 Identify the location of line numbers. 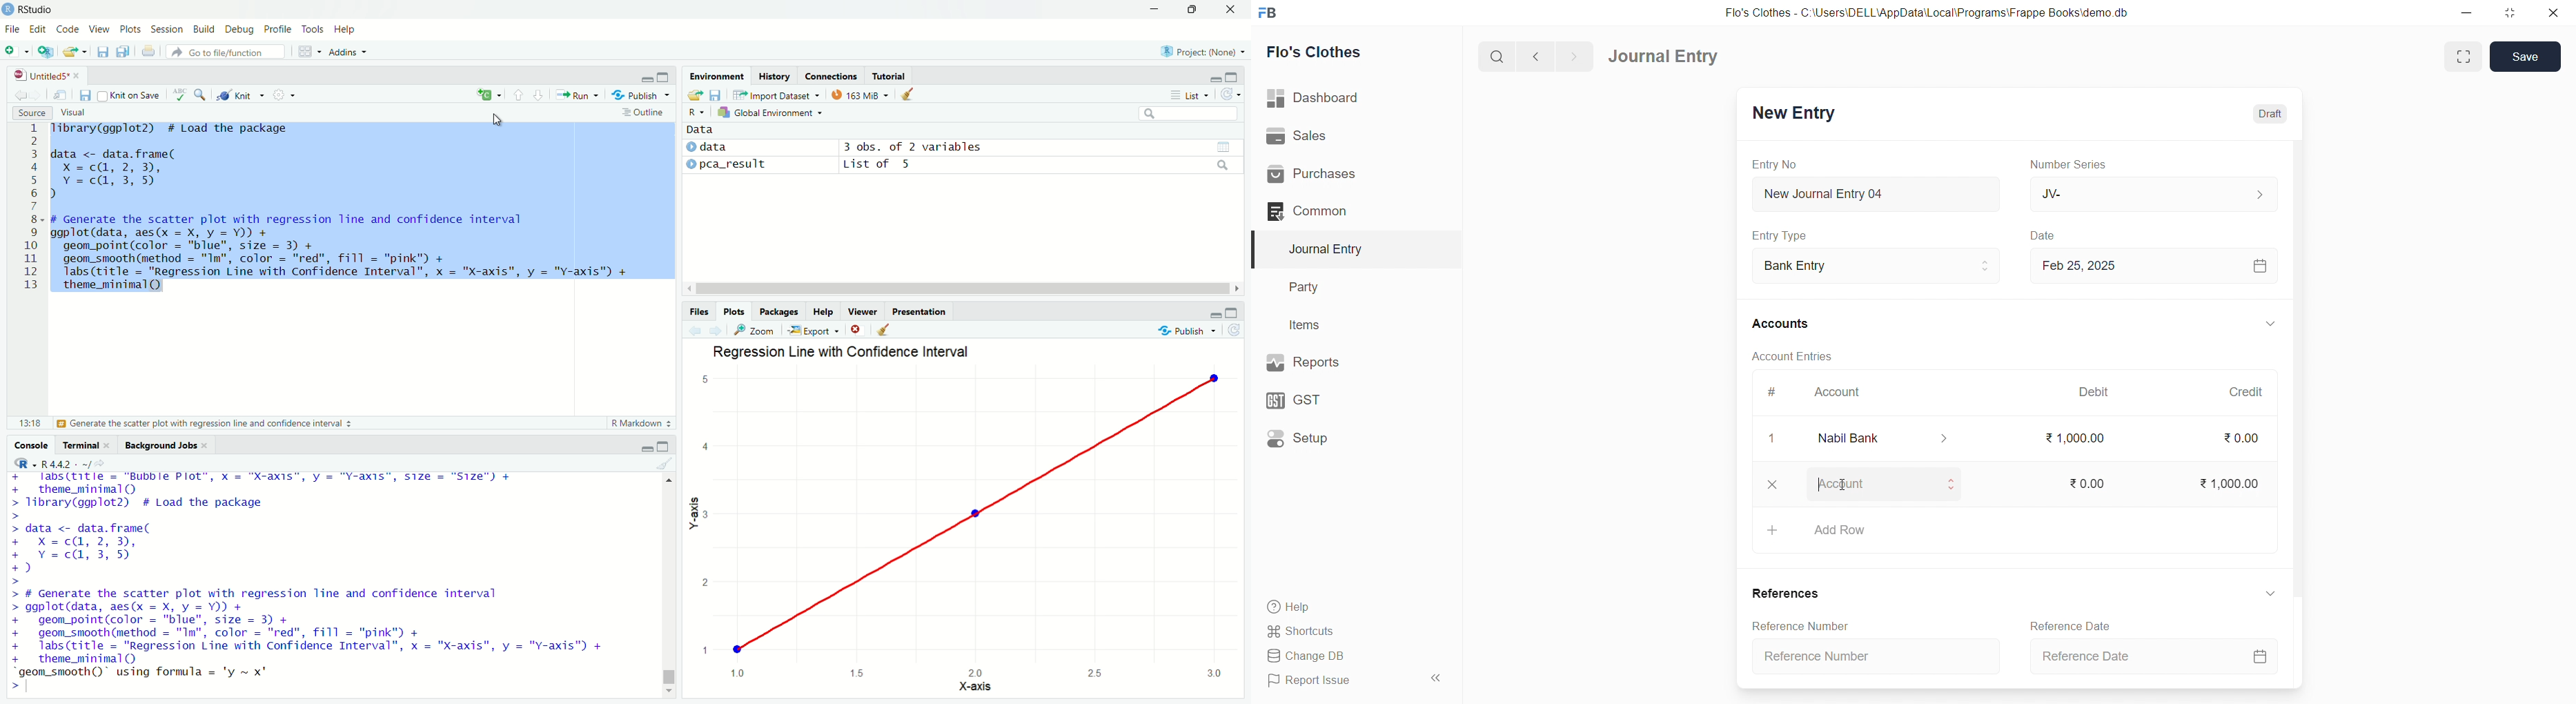
(29, 208).